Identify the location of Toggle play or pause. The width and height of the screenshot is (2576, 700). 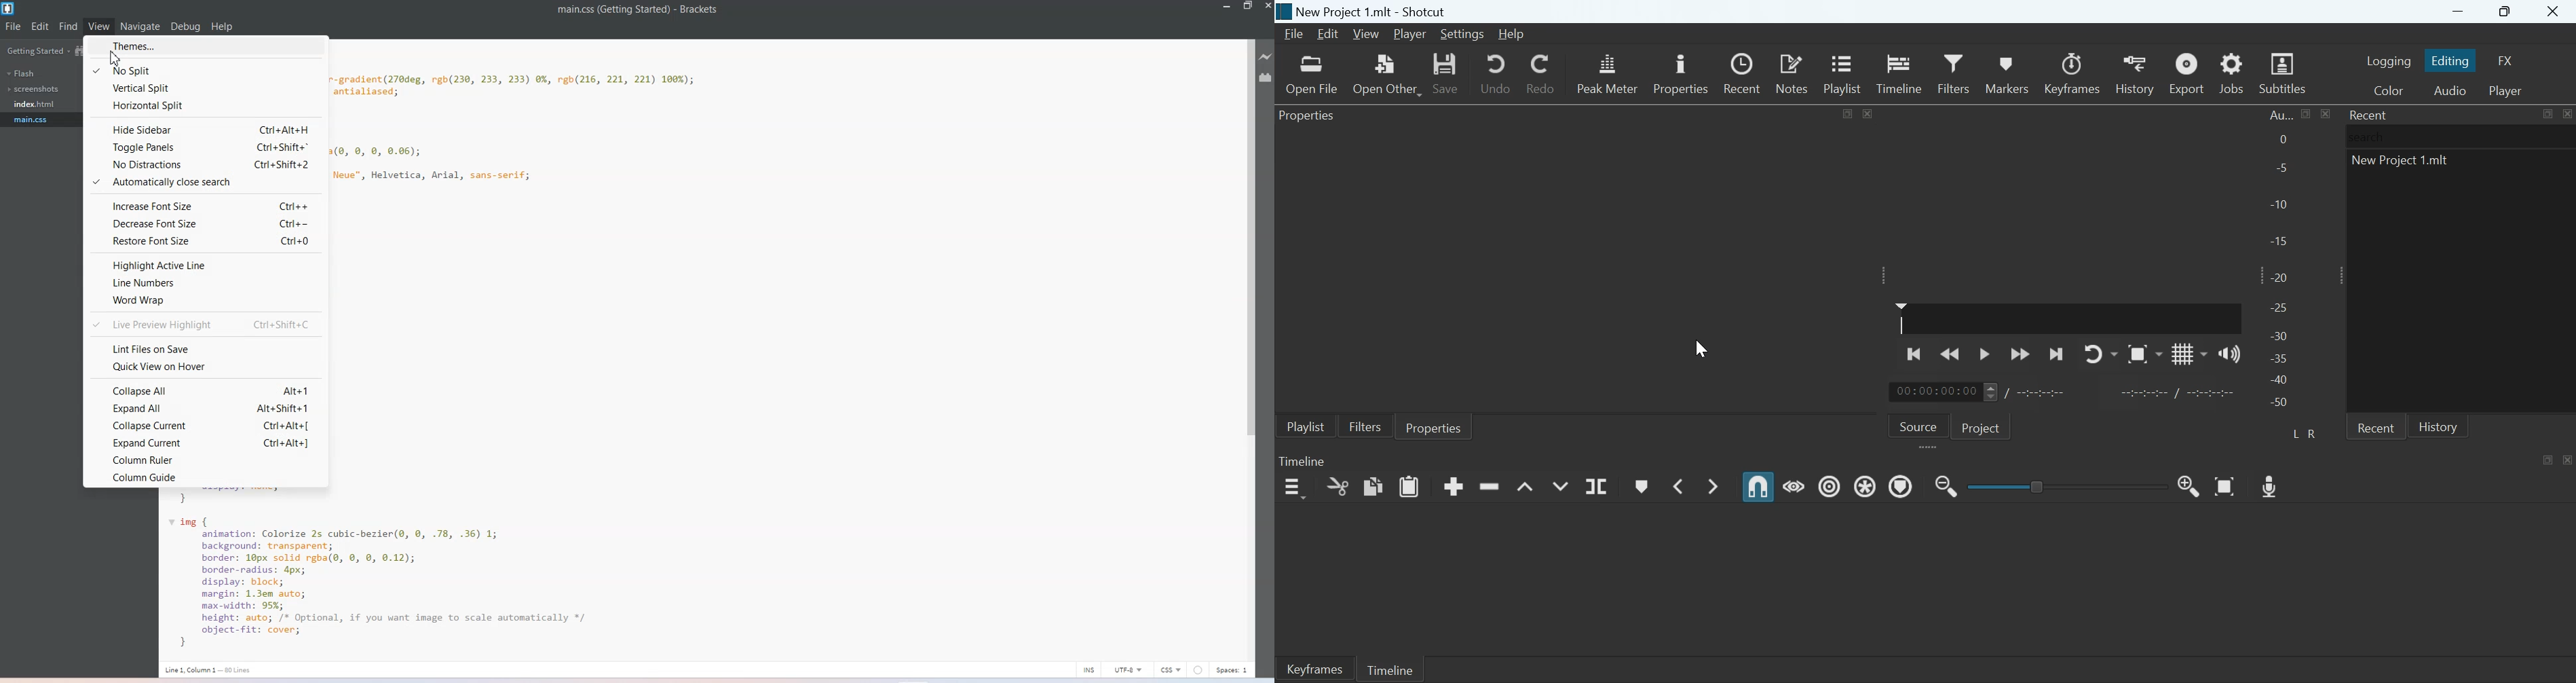
(1984, 354).